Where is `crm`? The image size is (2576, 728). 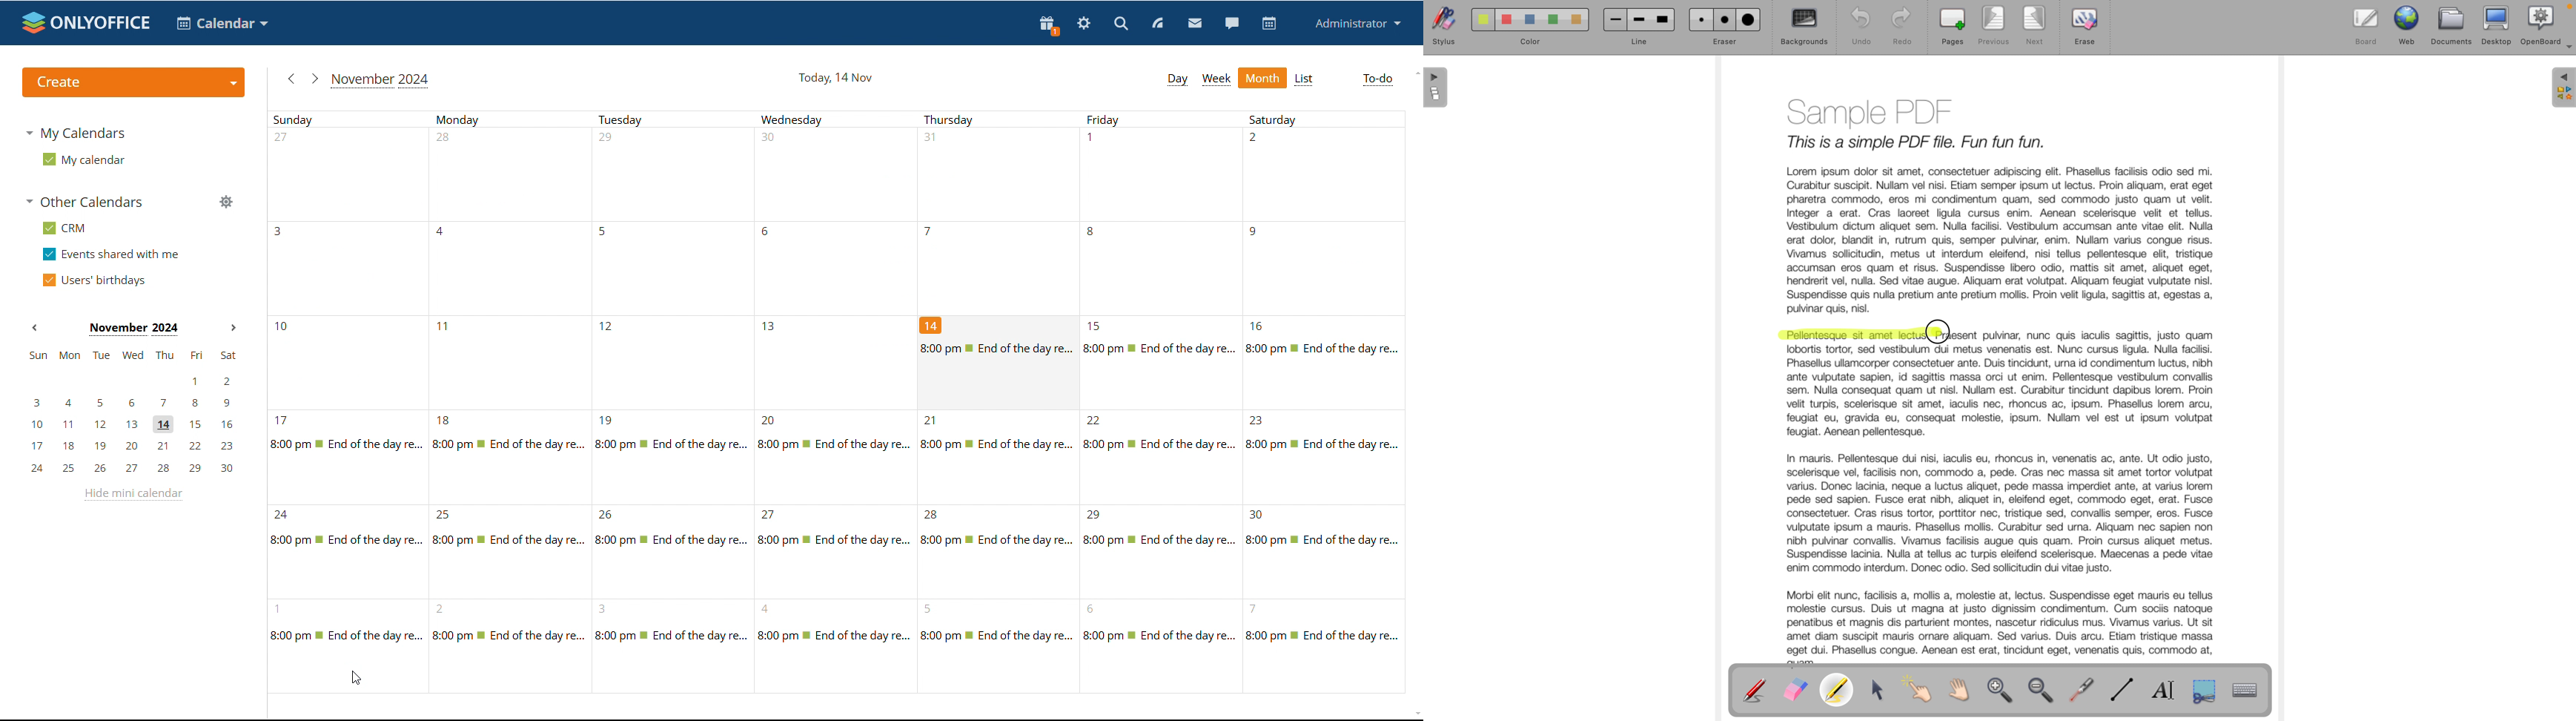
crm is located at coordinates (65, 228).